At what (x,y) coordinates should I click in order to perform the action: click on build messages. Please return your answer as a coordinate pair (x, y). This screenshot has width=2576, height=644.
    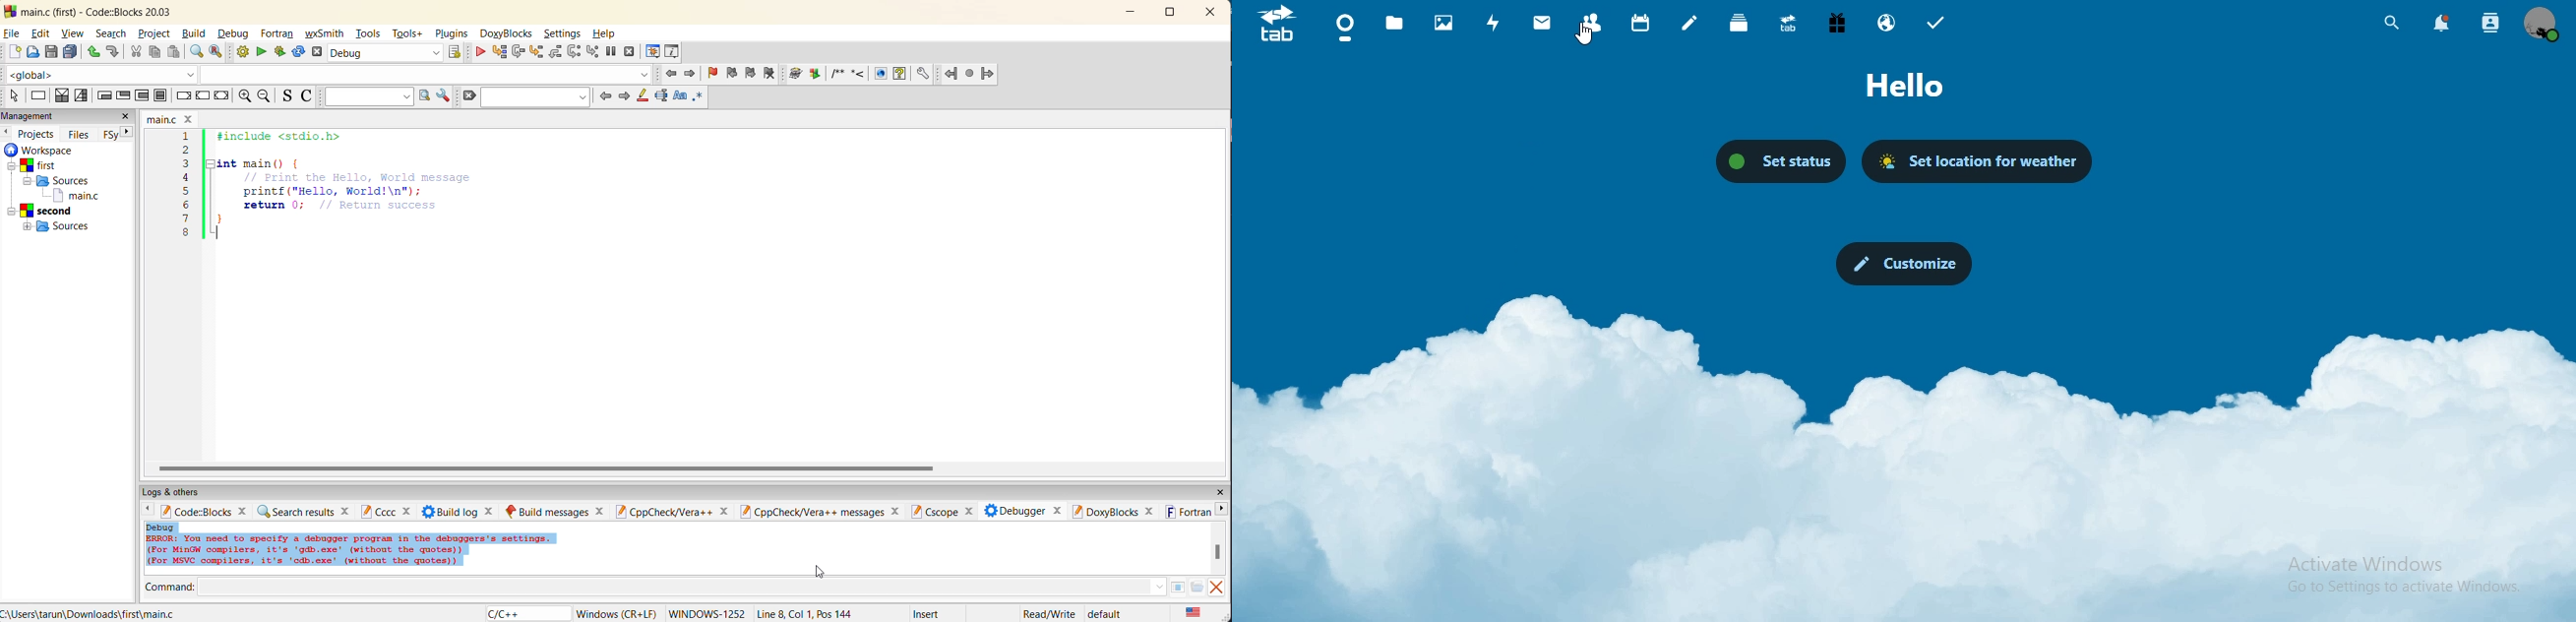
    Looking at the image, I should click on (557, 510).